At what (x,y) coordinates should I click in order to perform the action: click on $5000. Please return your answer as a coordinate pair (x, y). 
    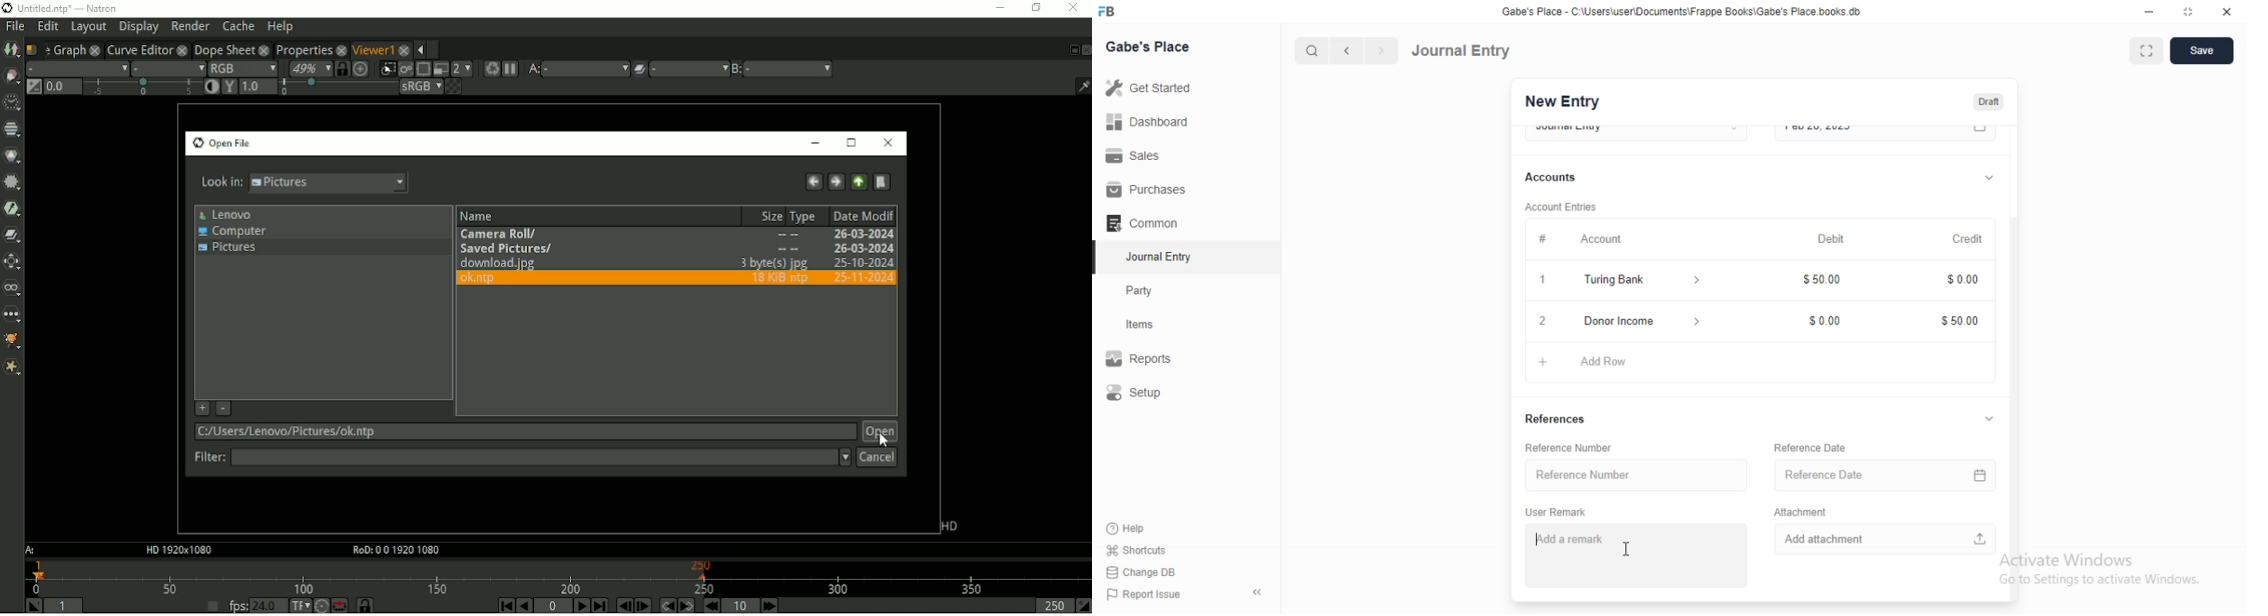
    Looking at the image, I should click on (1961, 321).